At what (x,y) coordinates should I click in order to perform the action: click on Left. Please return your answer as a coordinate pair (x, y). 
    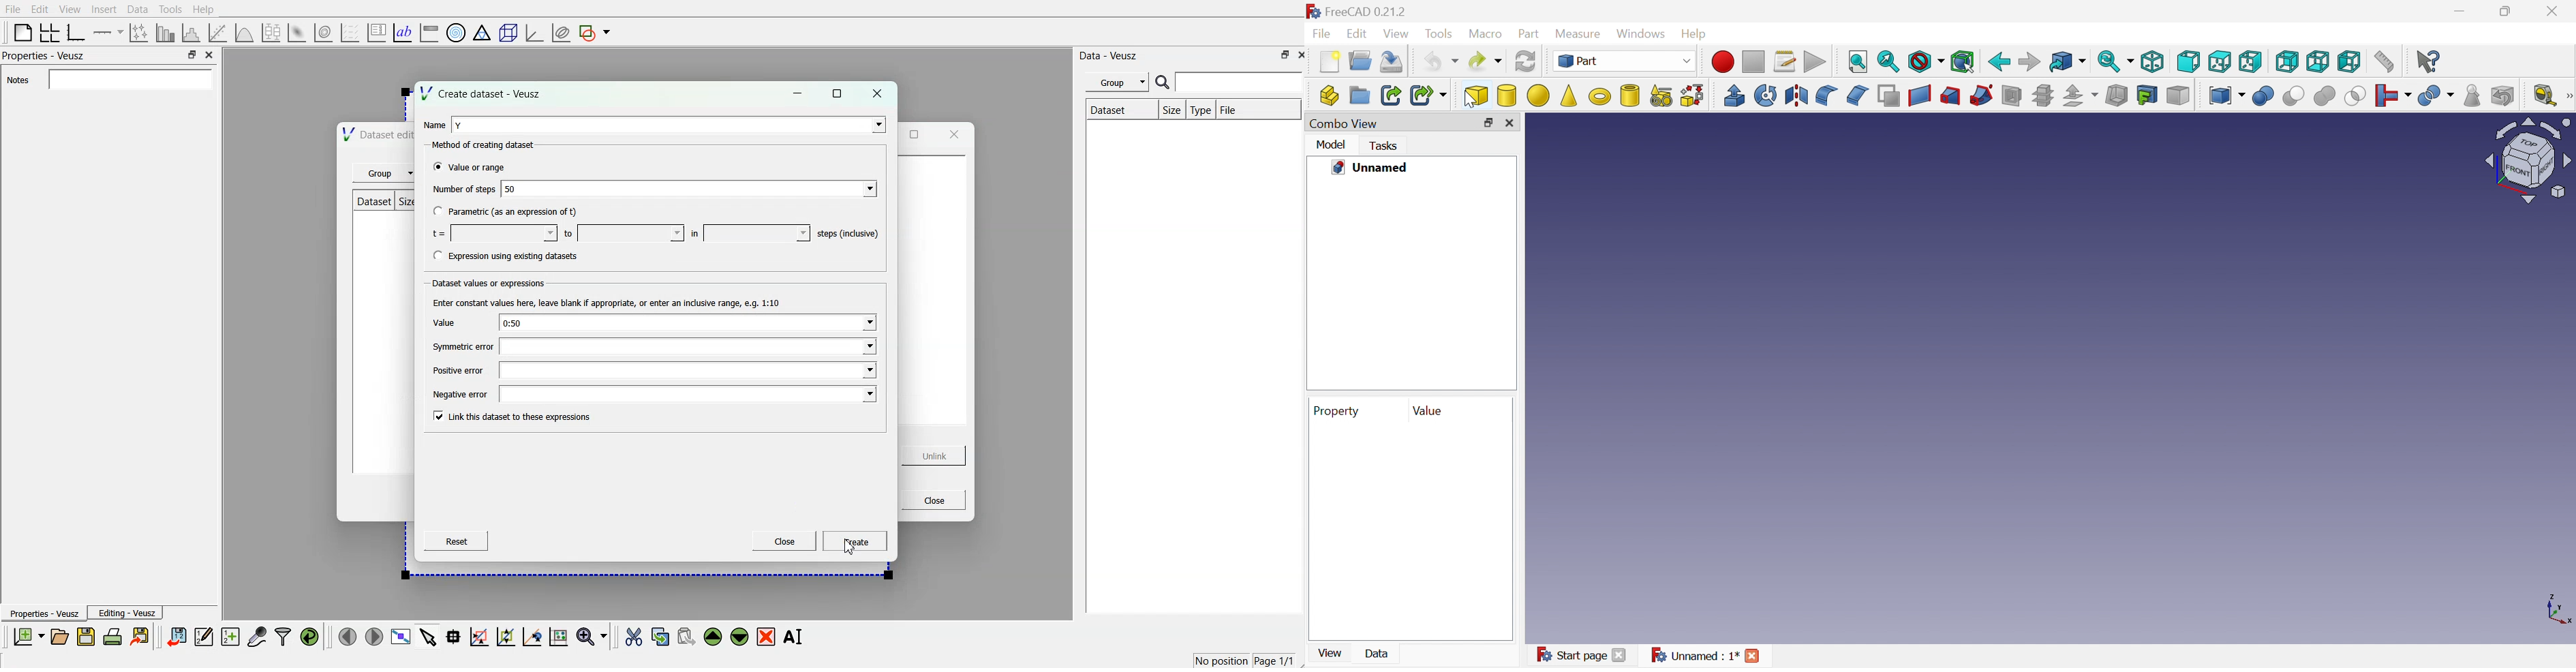
    Looking at the image, I should click on (2349, 62).